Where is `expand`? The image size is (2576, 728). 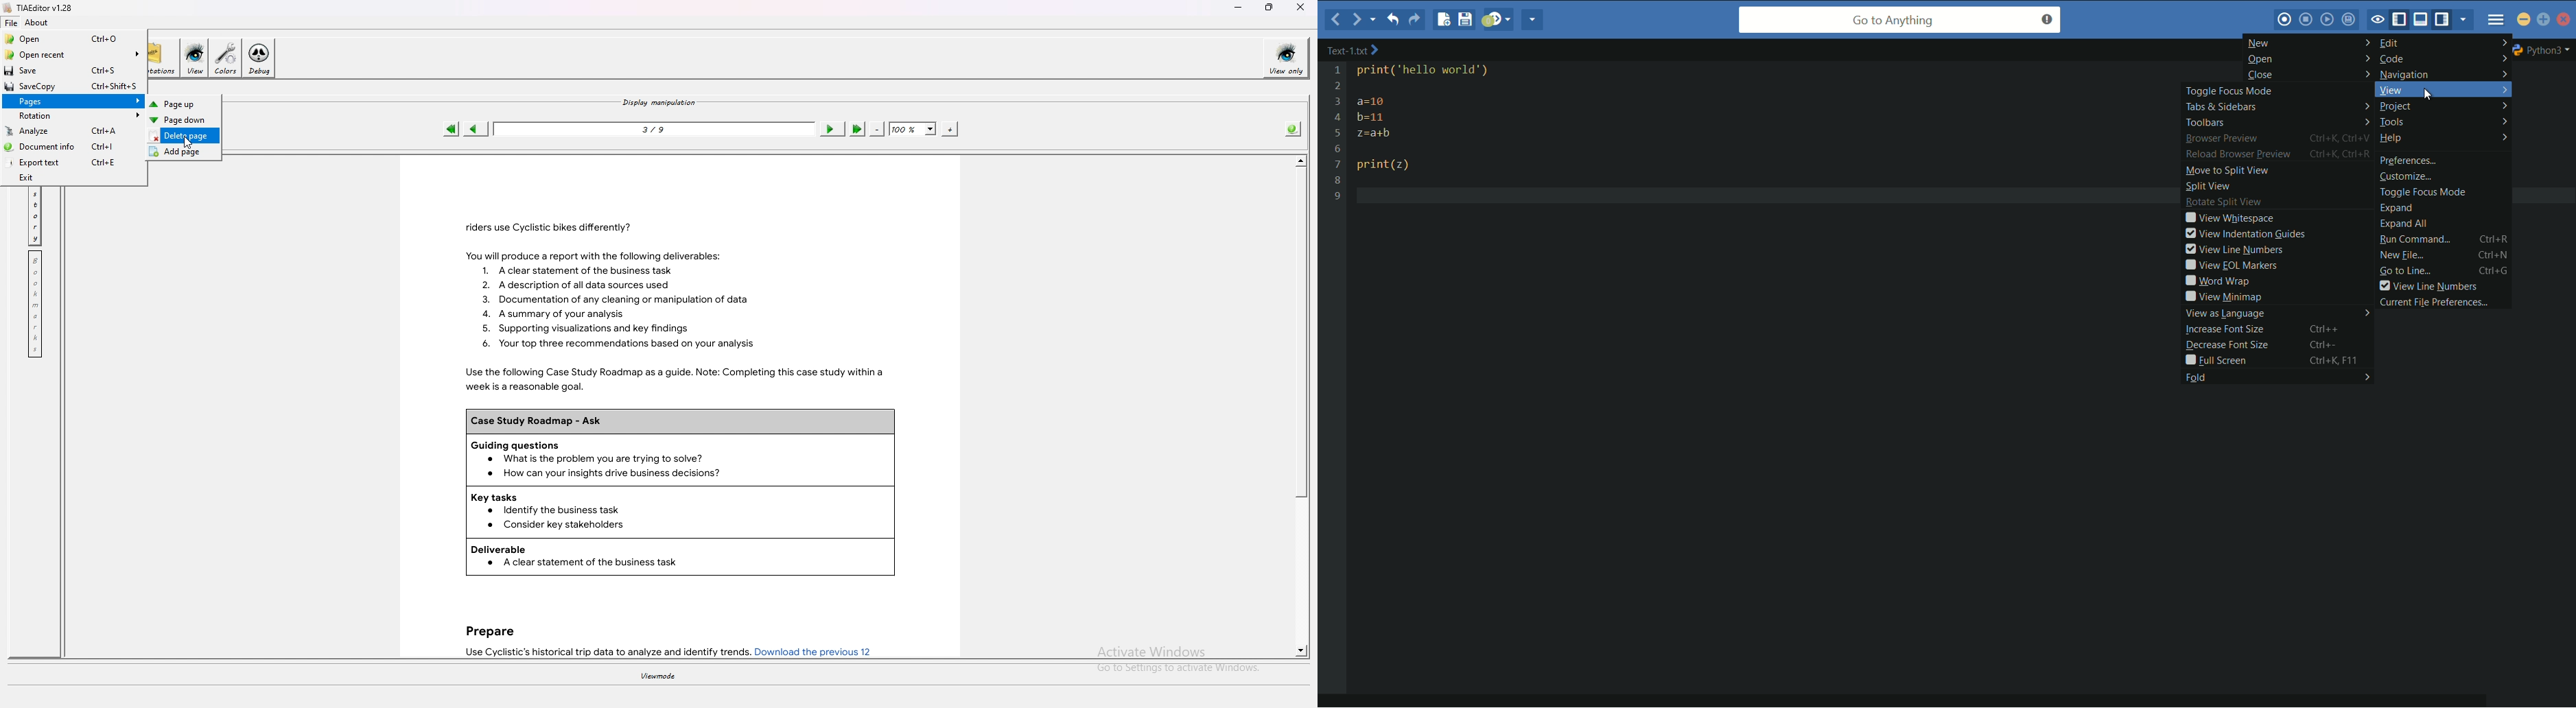
expand is located at coordinates (2396, 208).